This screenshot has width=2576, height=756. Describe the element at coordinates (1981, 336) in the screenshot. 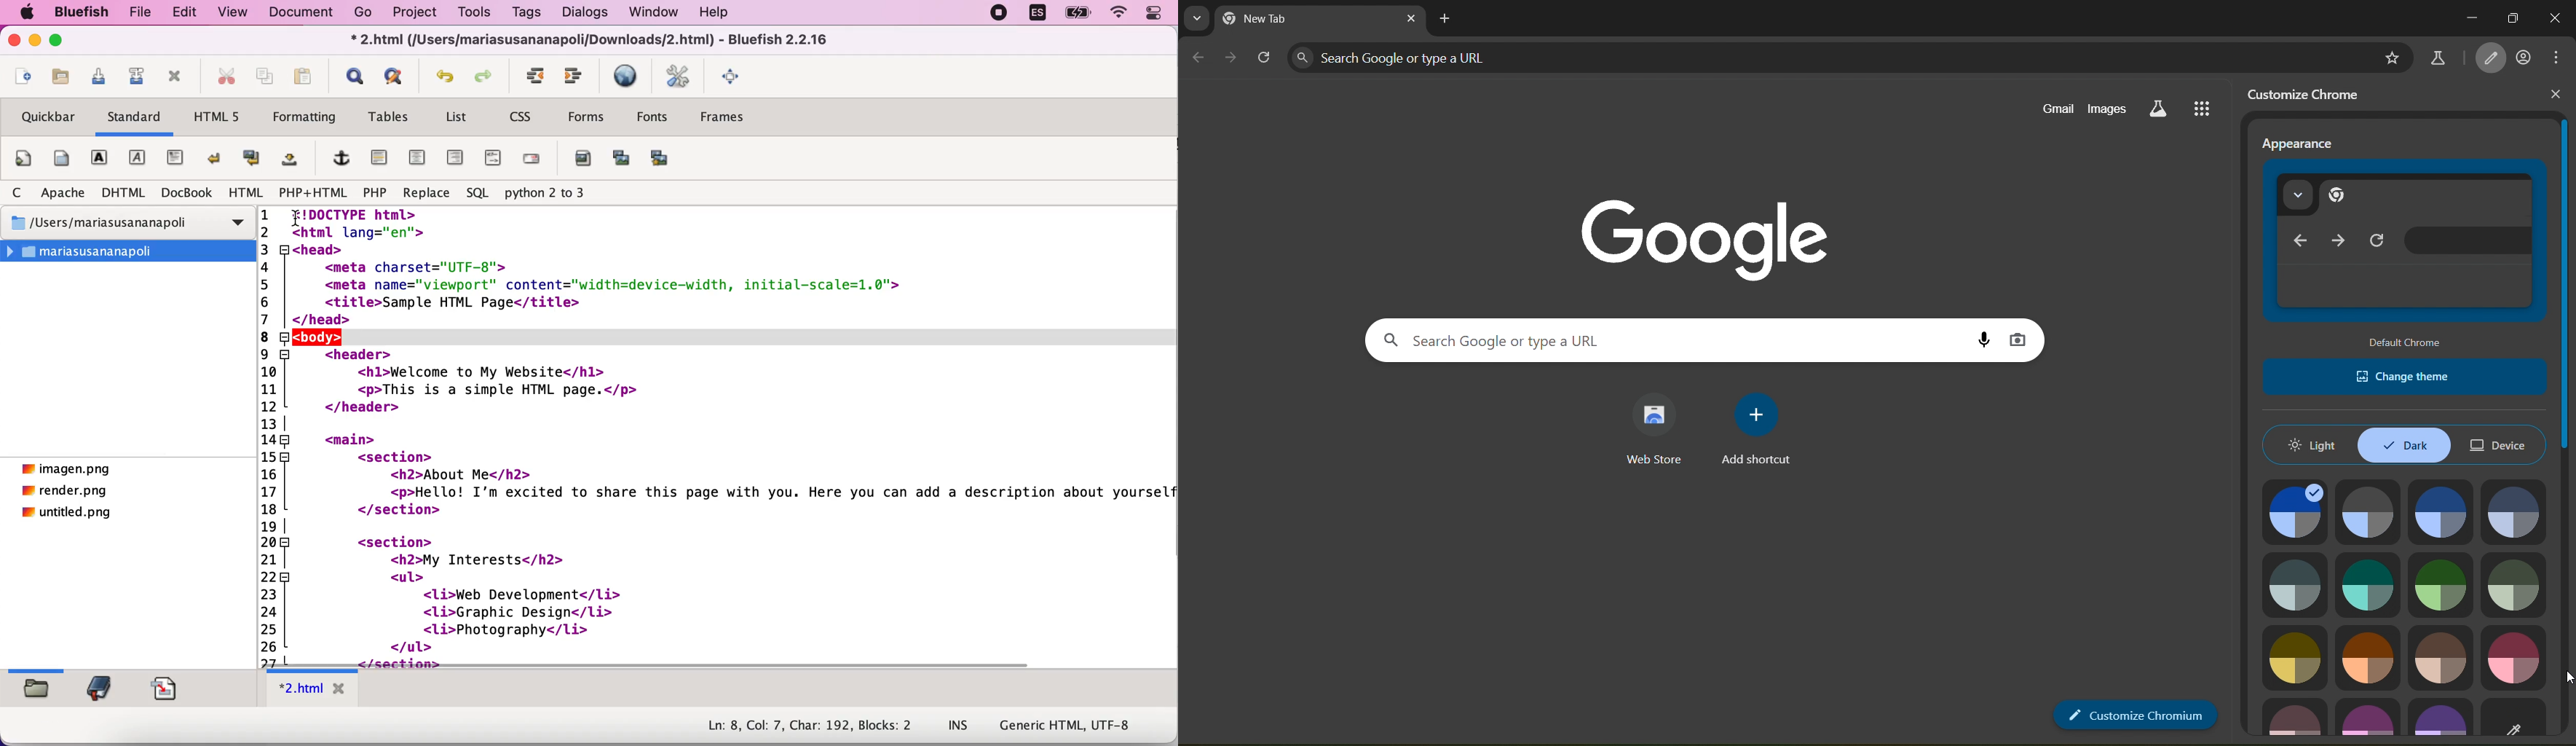

I see `voice search` at that location.